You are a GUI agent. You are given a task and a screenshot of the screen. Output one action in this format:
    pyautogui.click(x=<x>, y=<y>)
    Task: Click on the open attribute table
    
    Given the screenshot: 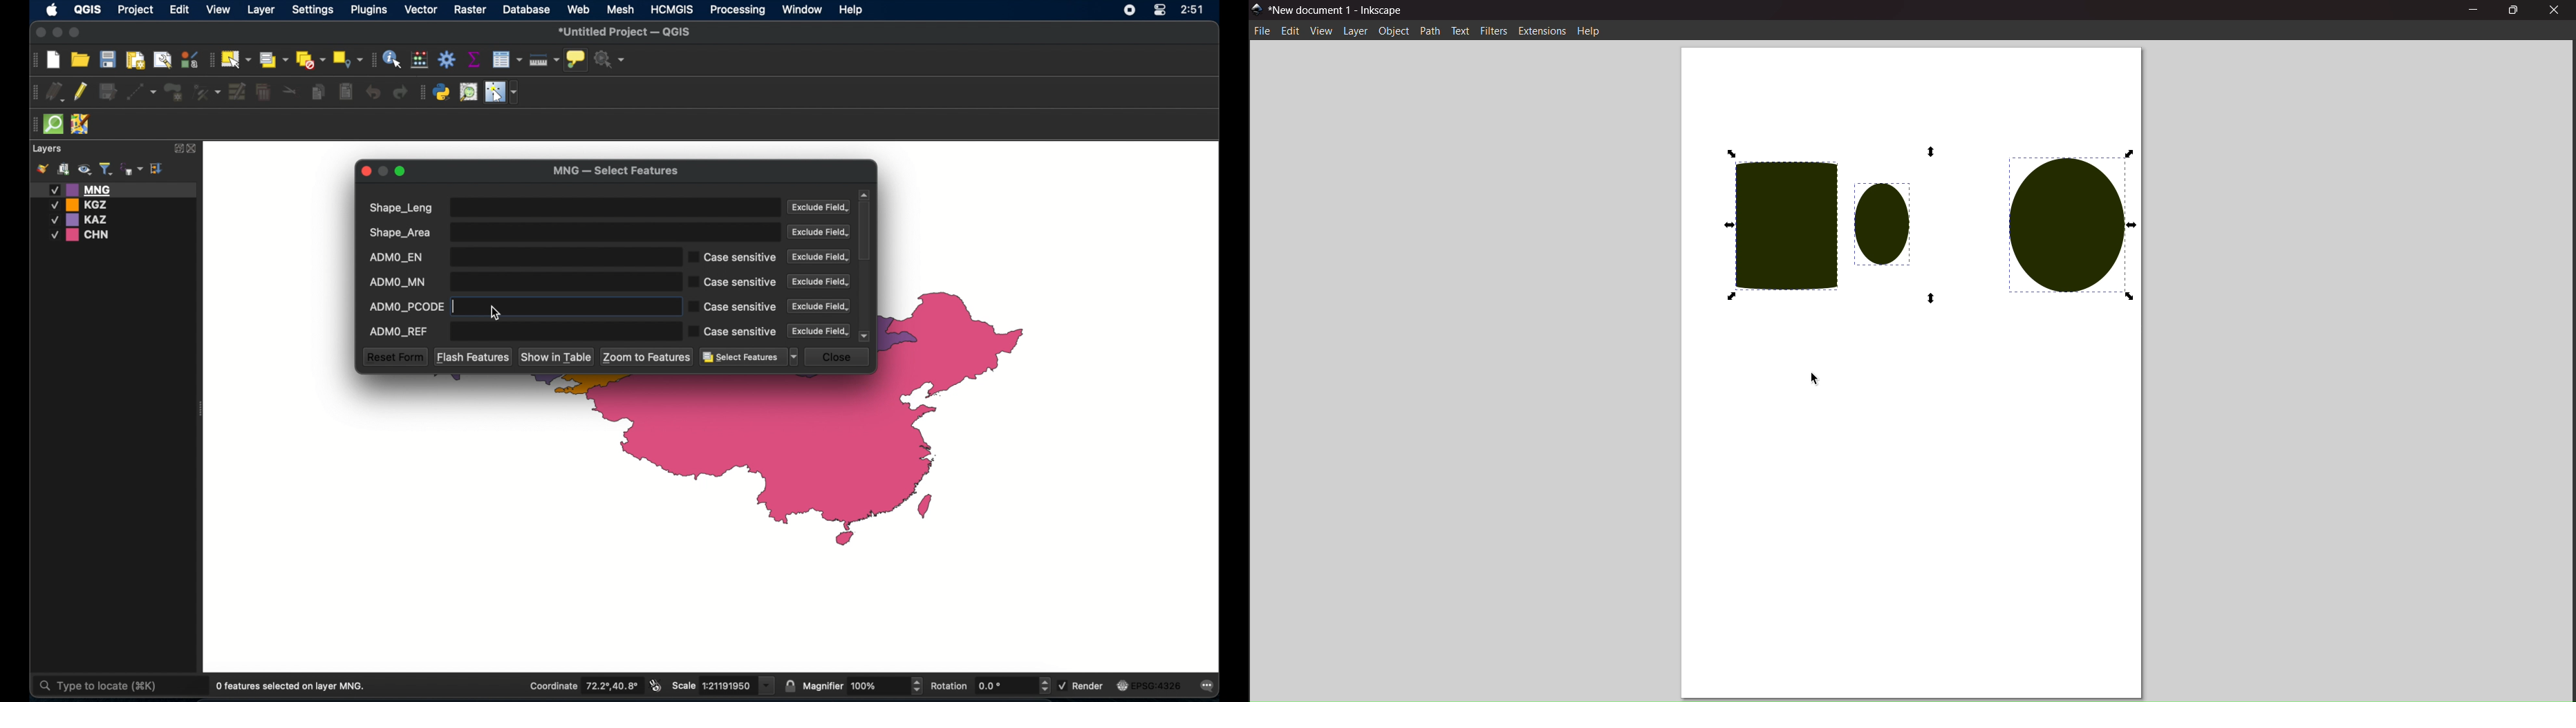 What is the action you would take?
    pyautogui.click(x=509, y=60)
    